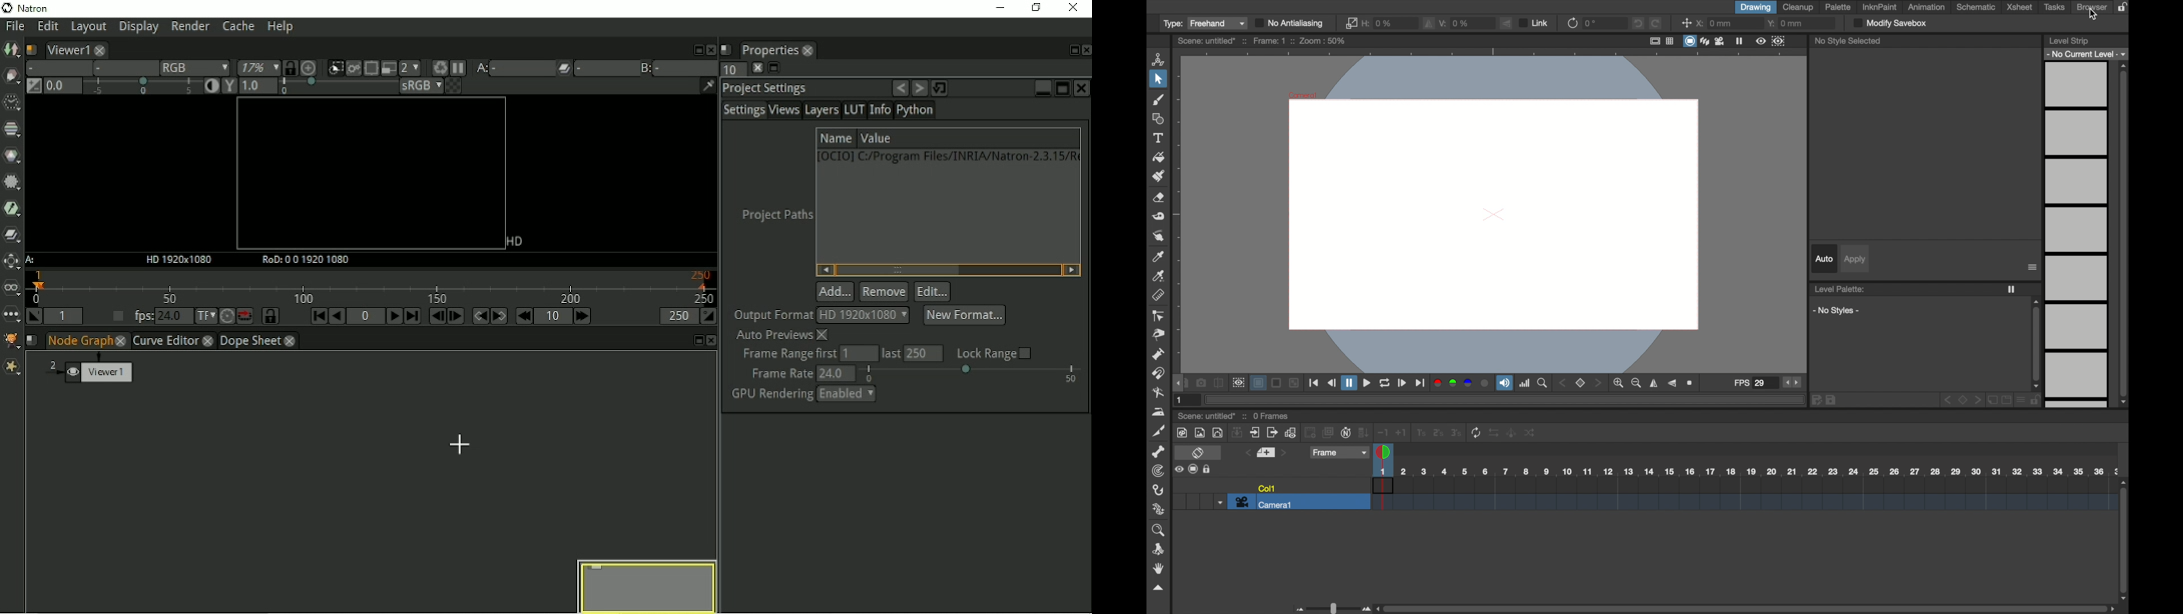 The width and height of the screenshot is (2184, 616). I want to click on Play backward, so click(335, 316).